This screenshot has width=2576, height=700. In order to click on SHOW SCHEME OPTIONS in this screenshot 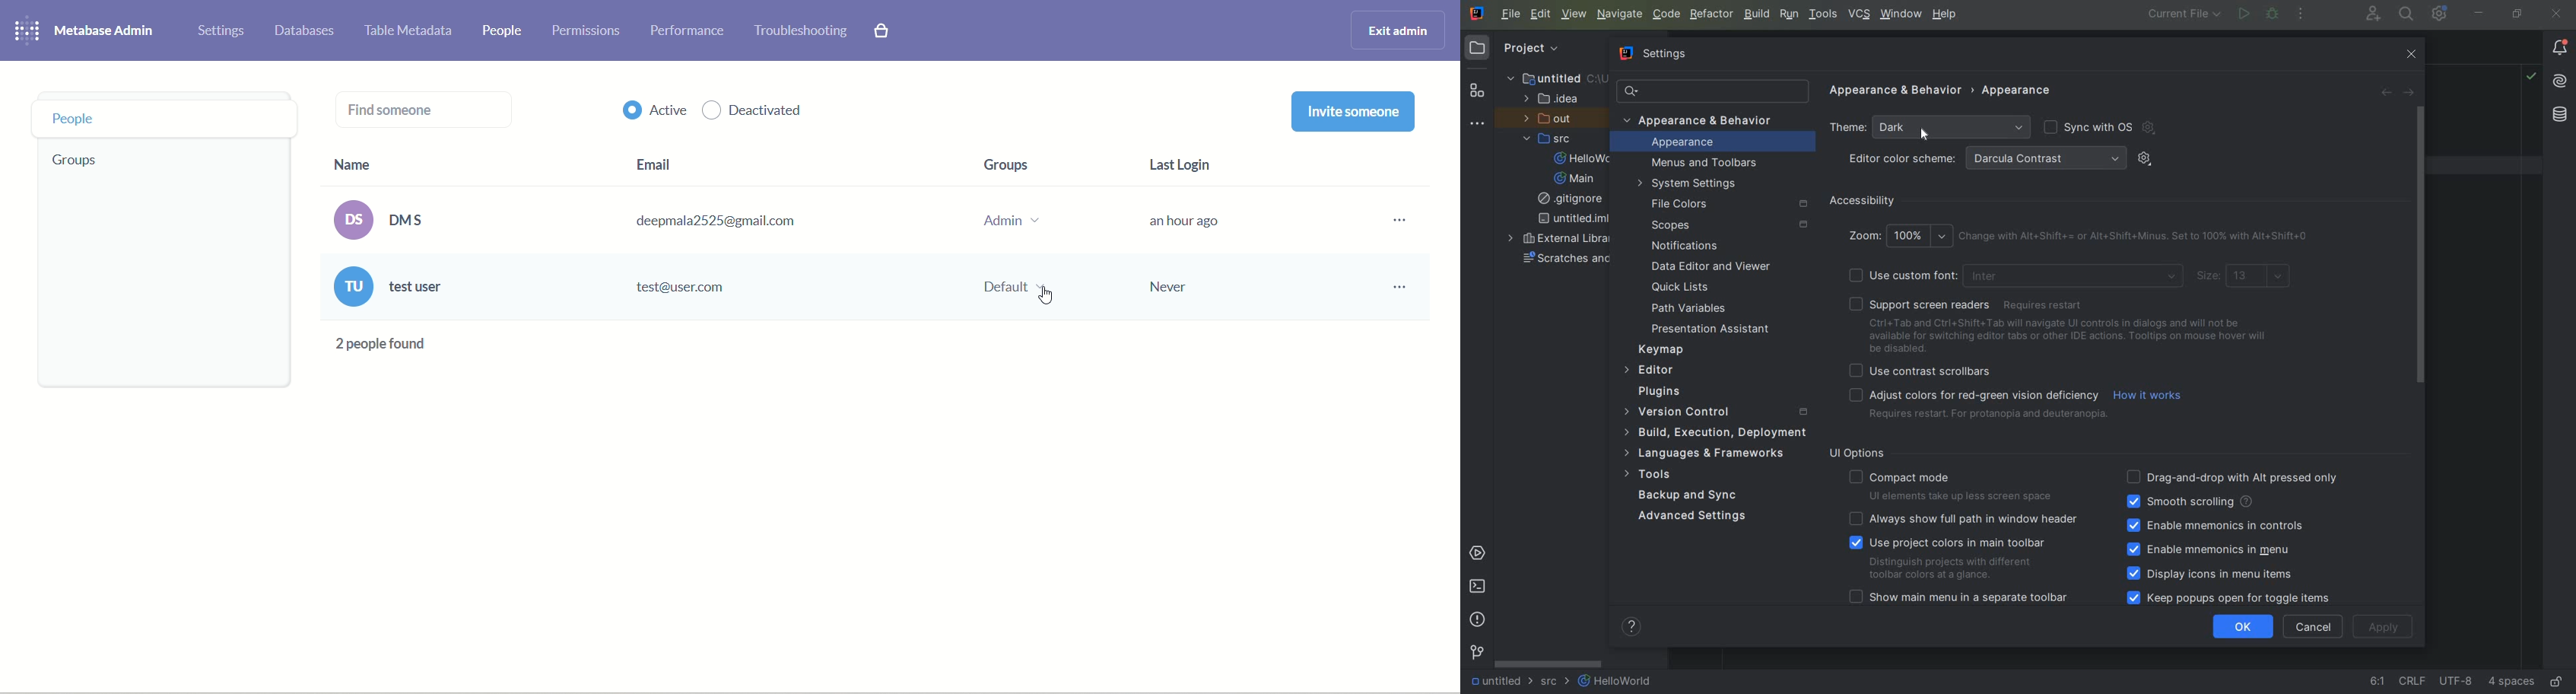, I will do `click(2146, 158)`.